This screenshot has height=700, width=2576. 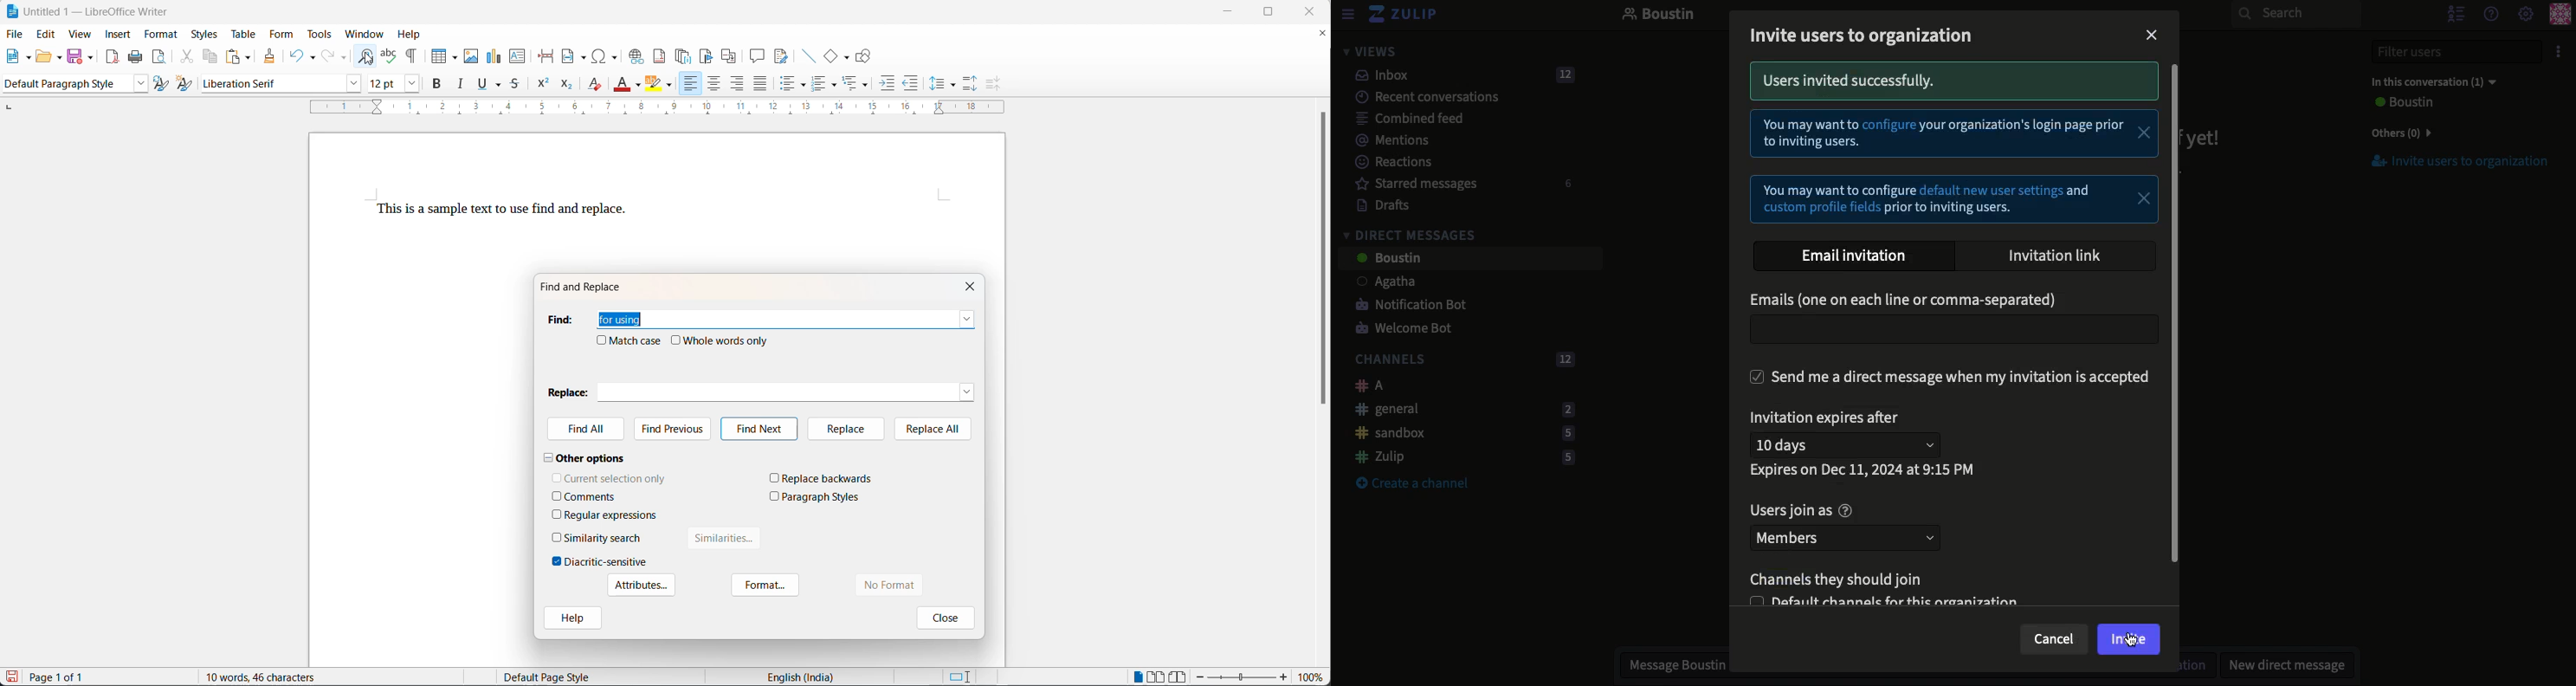 I want to click on checkbox, so click(x=557, y=496).